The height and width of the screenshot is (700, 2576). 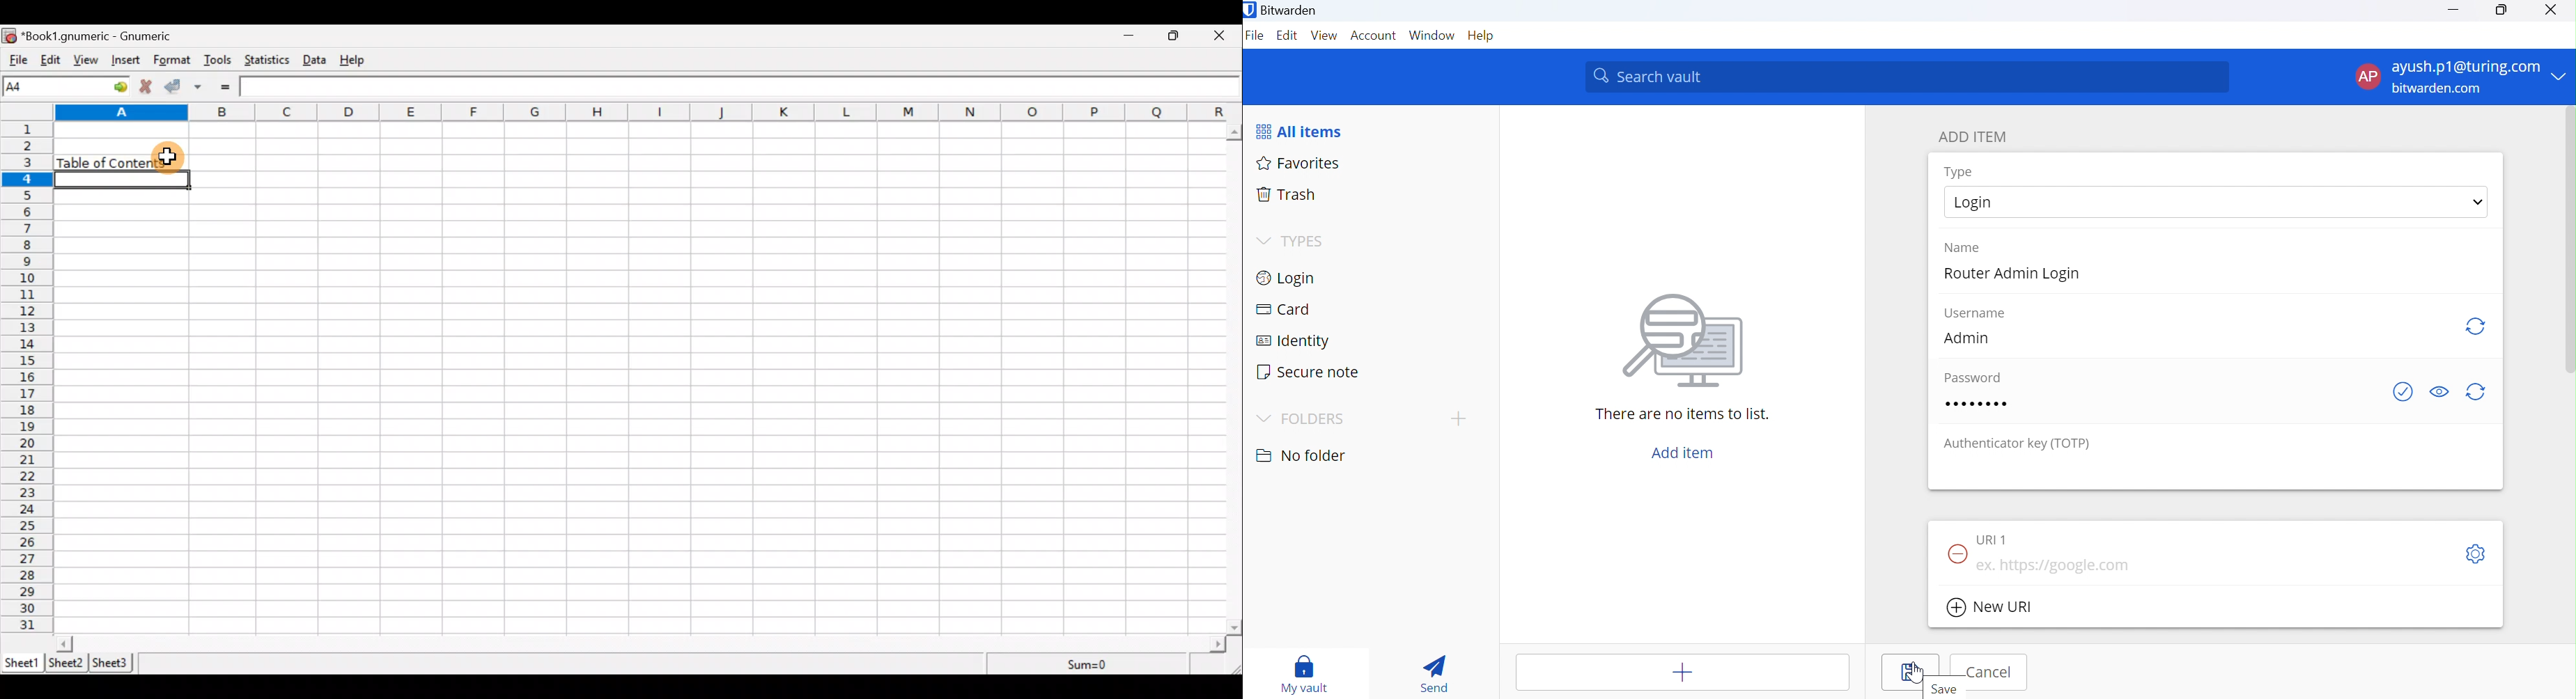 I want to click on Trash, so click(x=1287, y=196).